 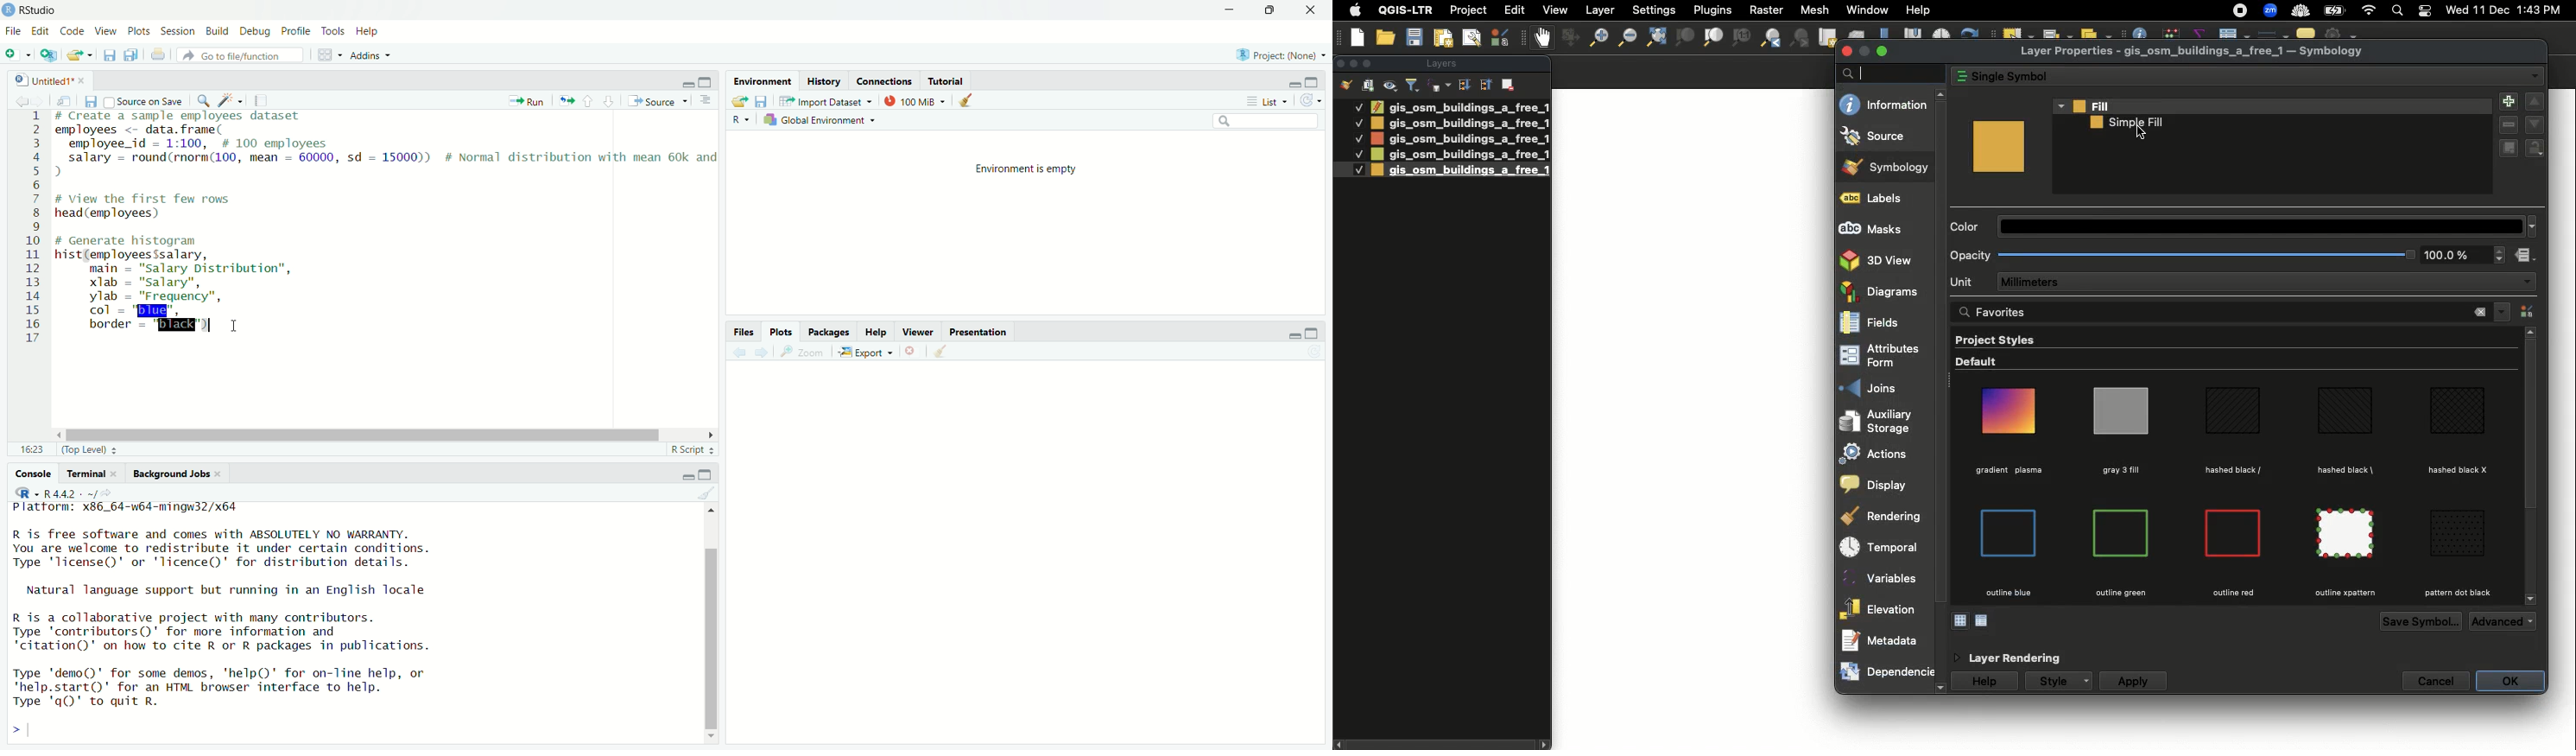 I want to click on forward, so click(x=40, y=101).